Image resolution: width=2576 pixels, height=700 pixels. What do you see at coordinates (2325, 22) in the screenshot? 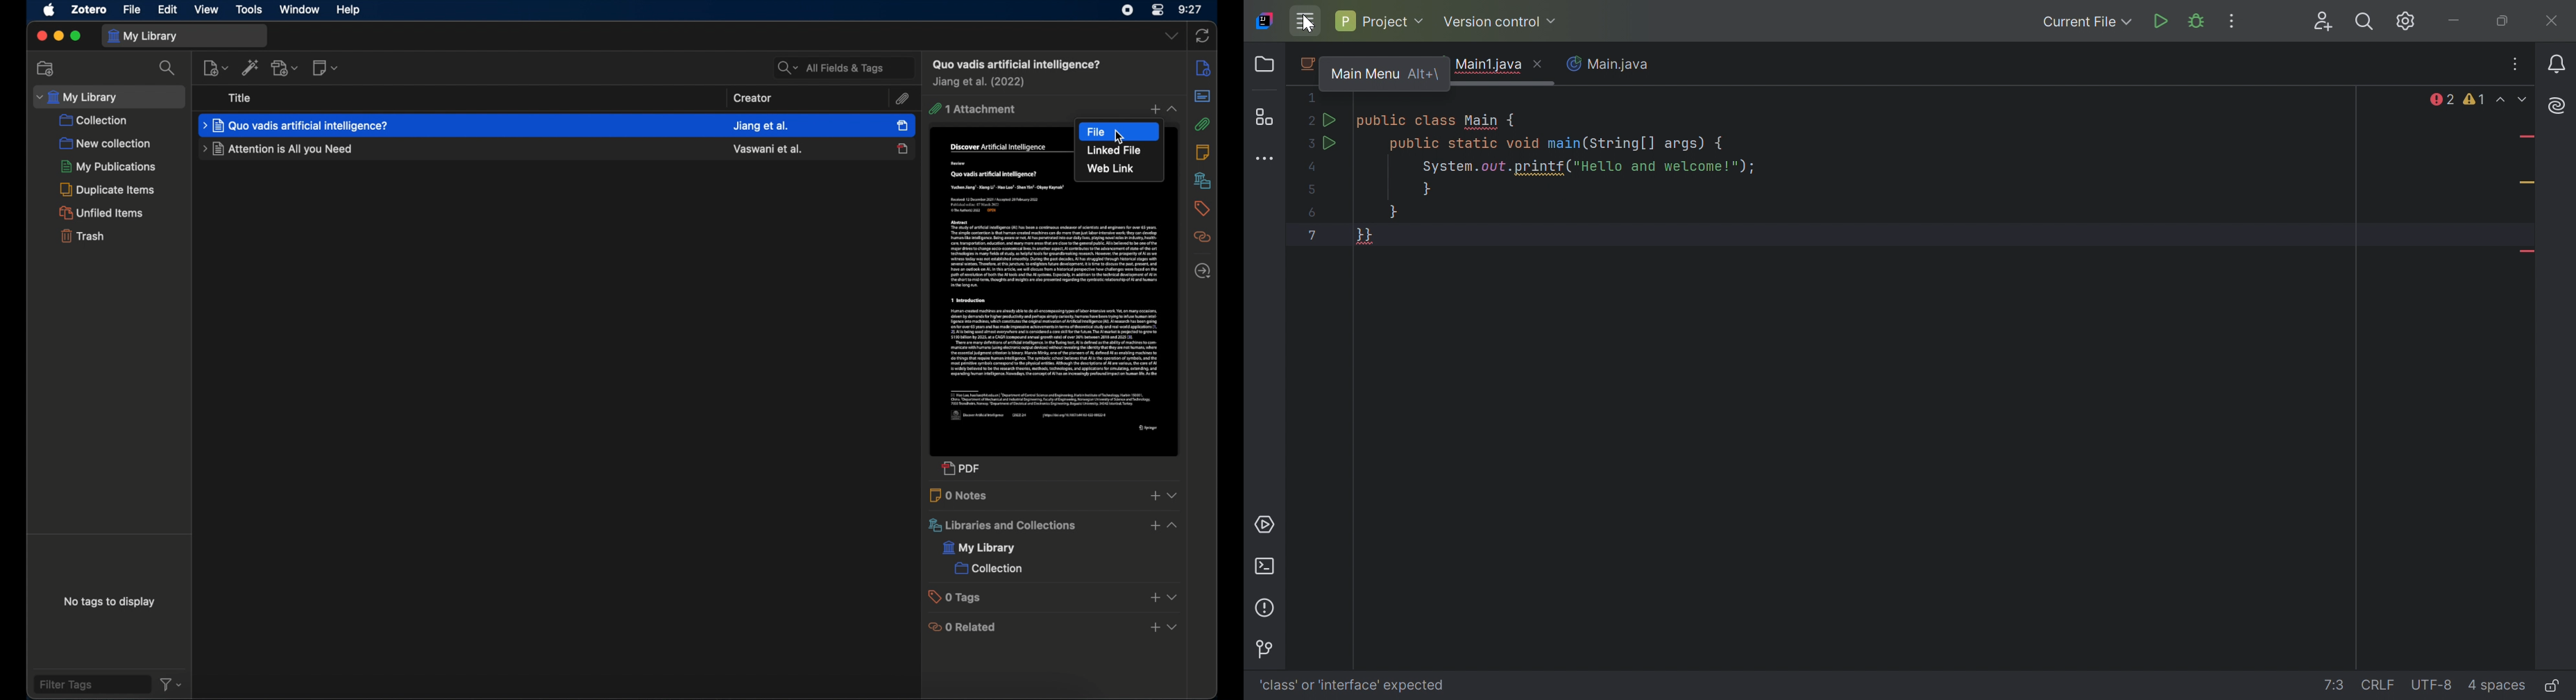
I see `Code With Me` at bounding box center [2325, 22].